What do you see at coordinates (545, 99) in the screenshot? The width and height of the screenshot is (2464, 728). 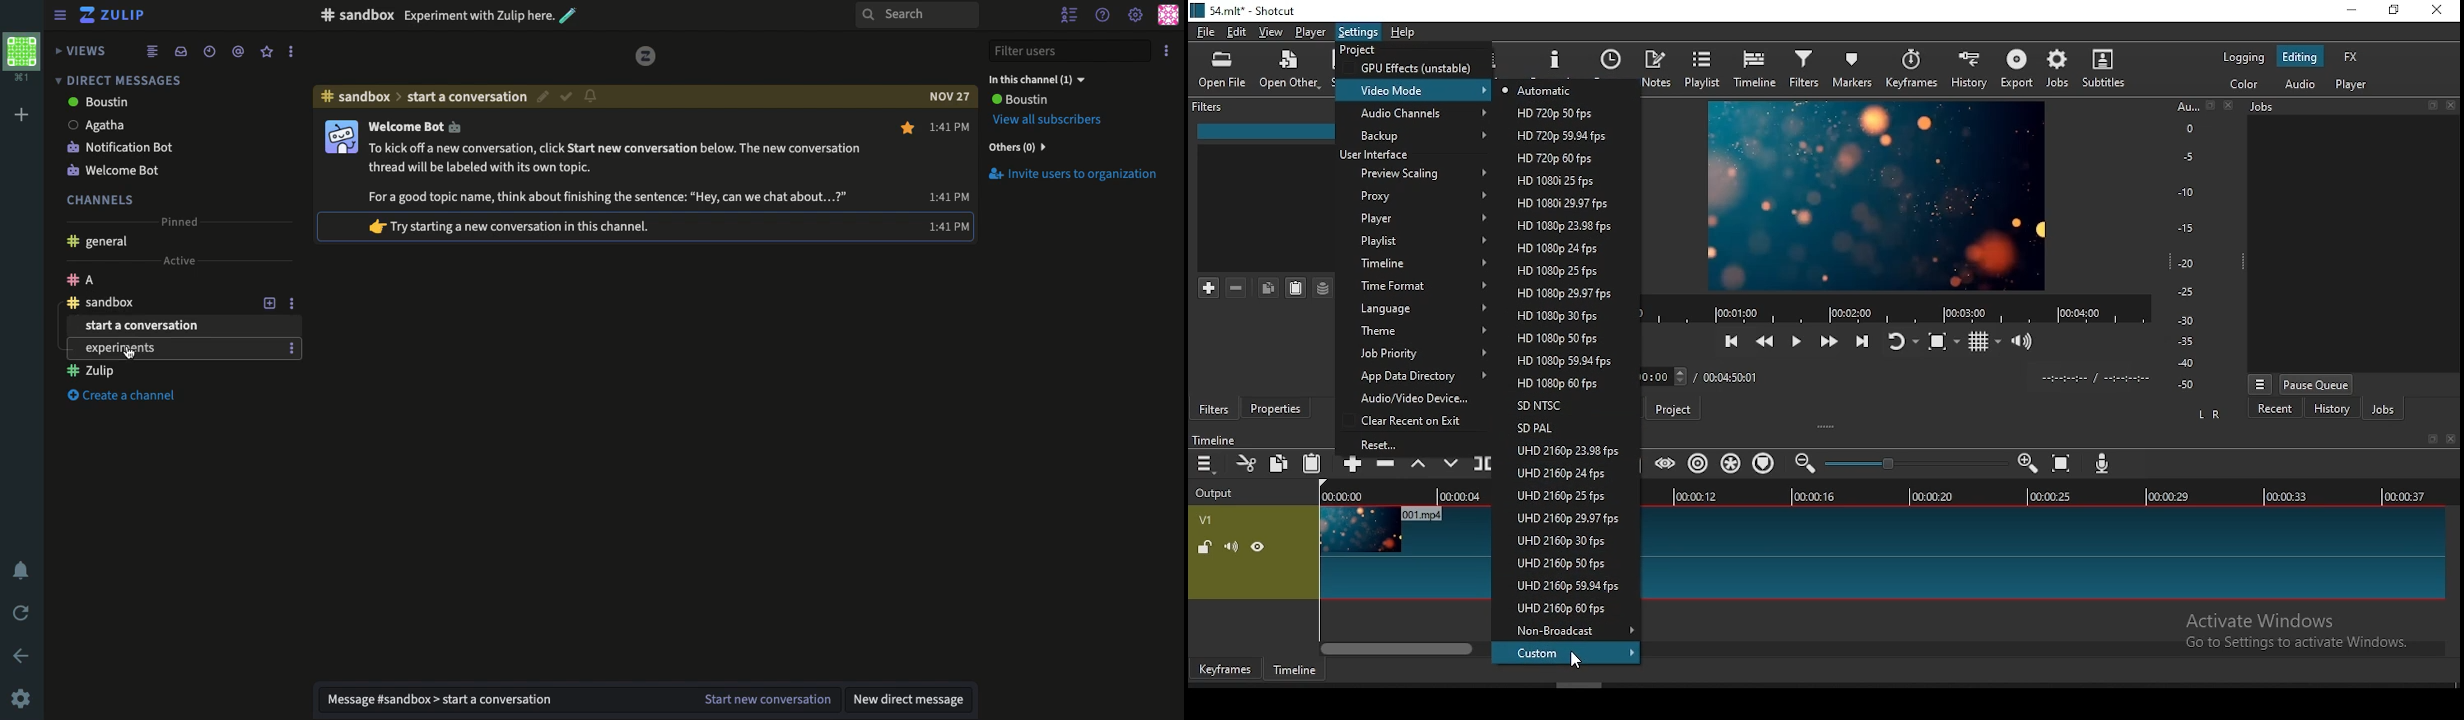 I see `Edit` at bounding box center [545, 99].